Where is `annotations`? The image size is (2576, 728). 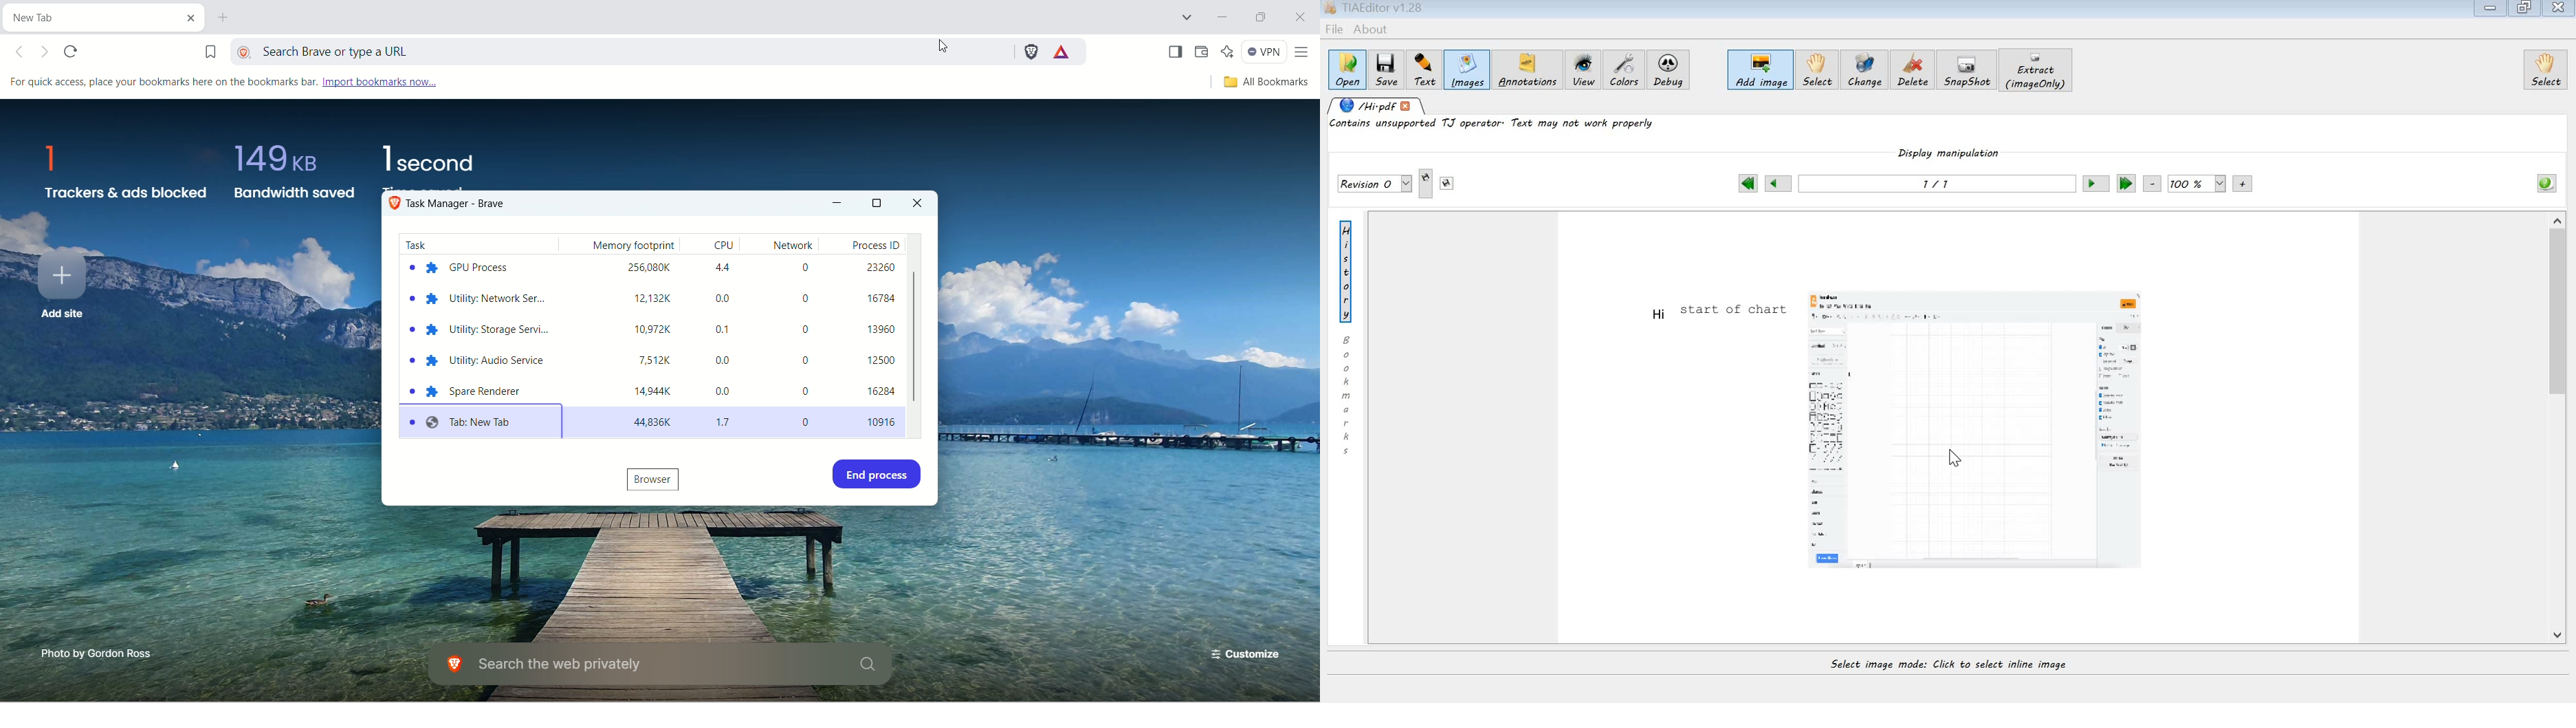 annotations is located at coordinates (1529, 71).